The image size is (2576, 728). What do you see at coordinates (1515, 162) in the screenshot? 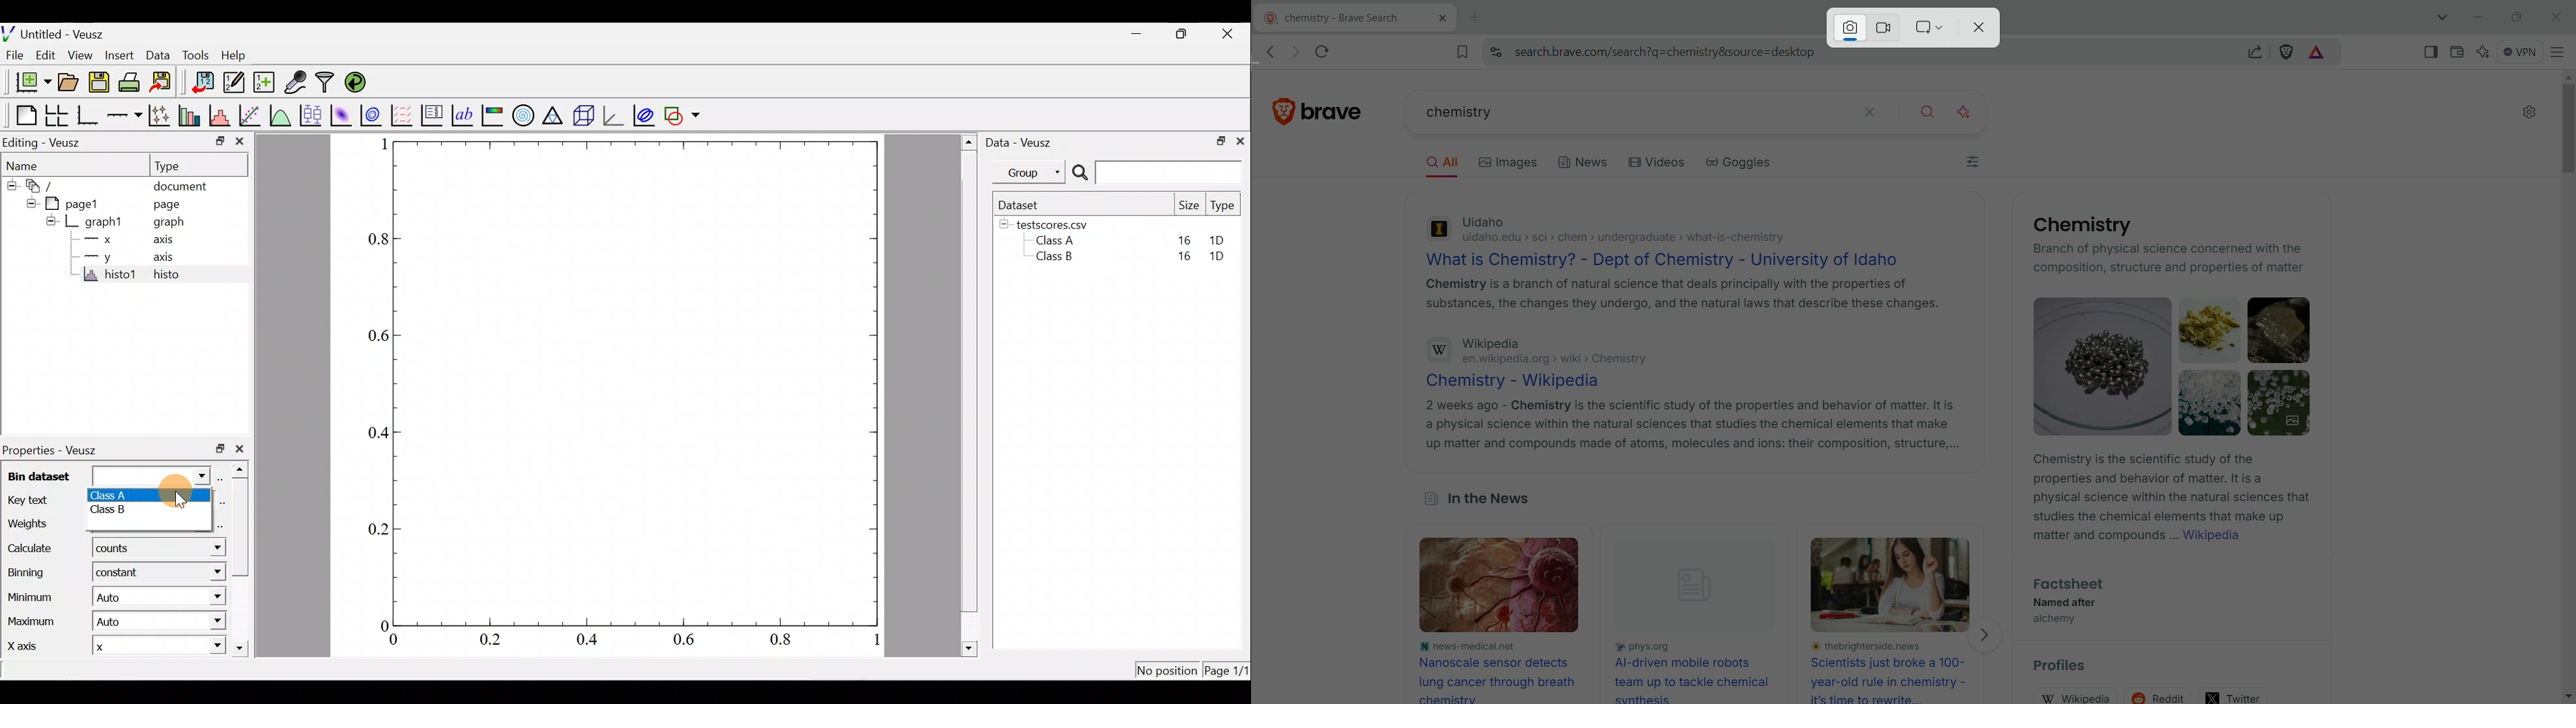
I see `Images` at bounding box center [1515, 162].